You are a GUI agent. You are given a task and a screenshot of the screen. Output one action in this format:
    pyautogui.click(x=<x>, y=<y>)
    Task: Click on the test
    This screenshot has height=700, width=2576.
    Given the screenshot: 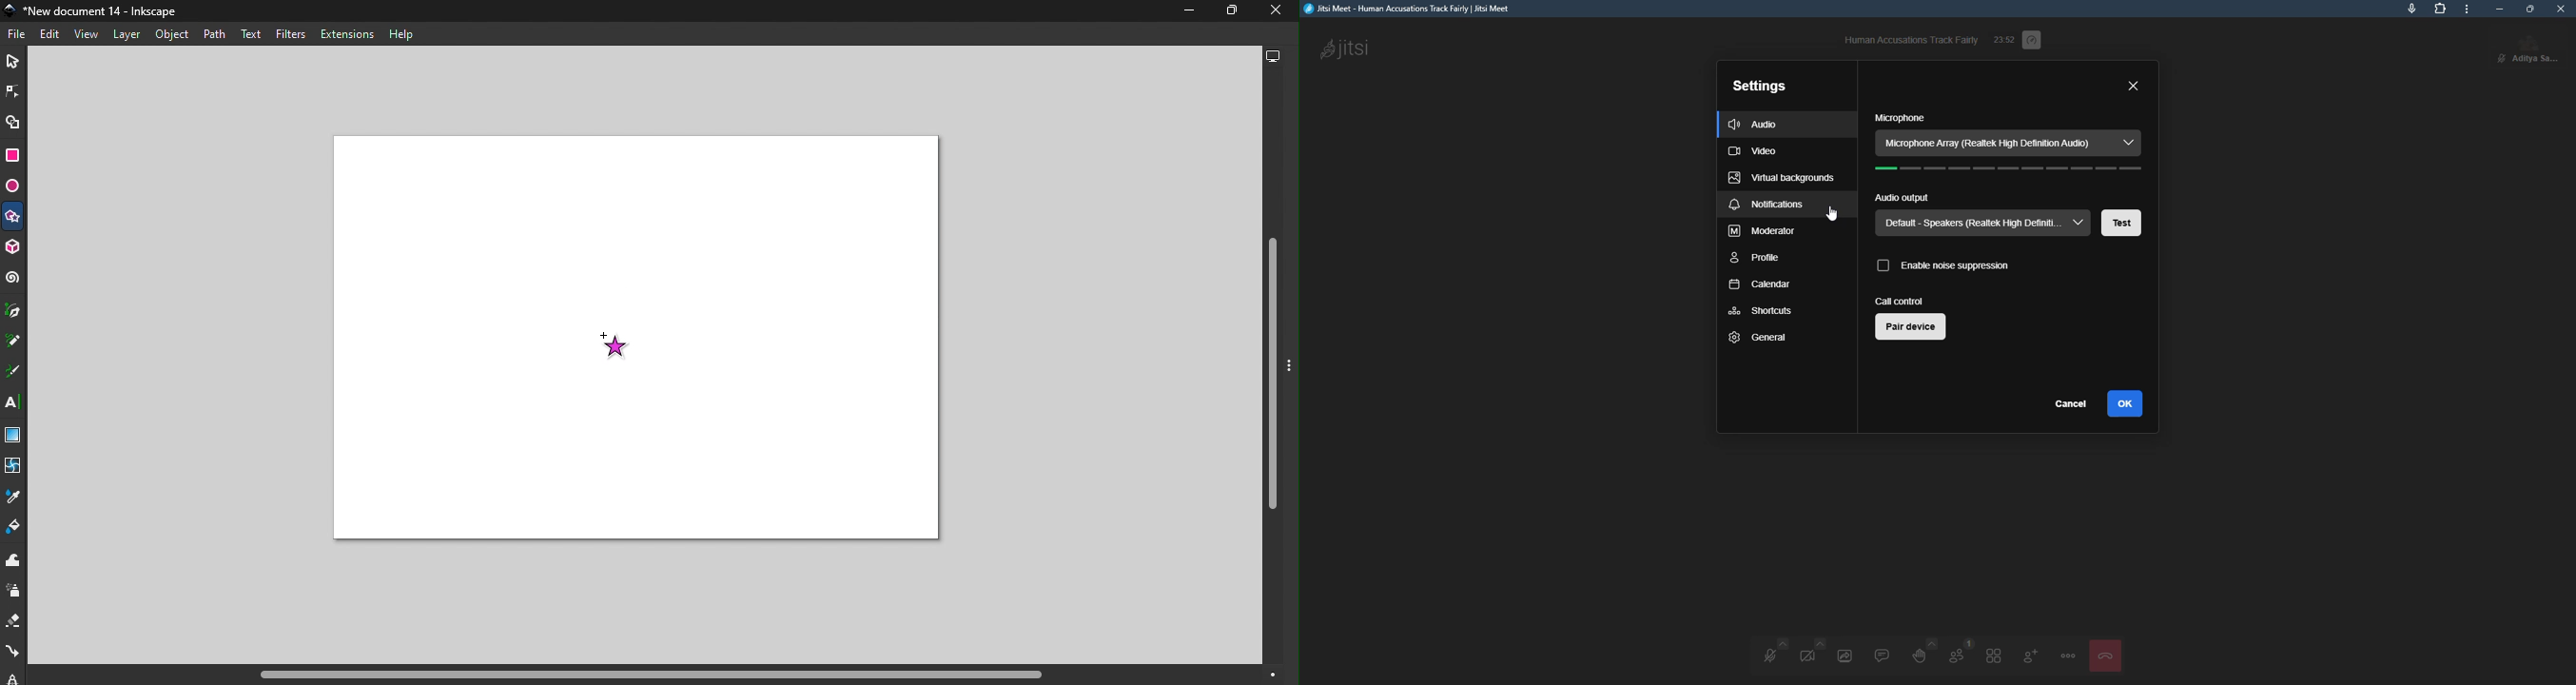 What is the action you would take?
    pyautogui.click(x=2123, y=224)
    